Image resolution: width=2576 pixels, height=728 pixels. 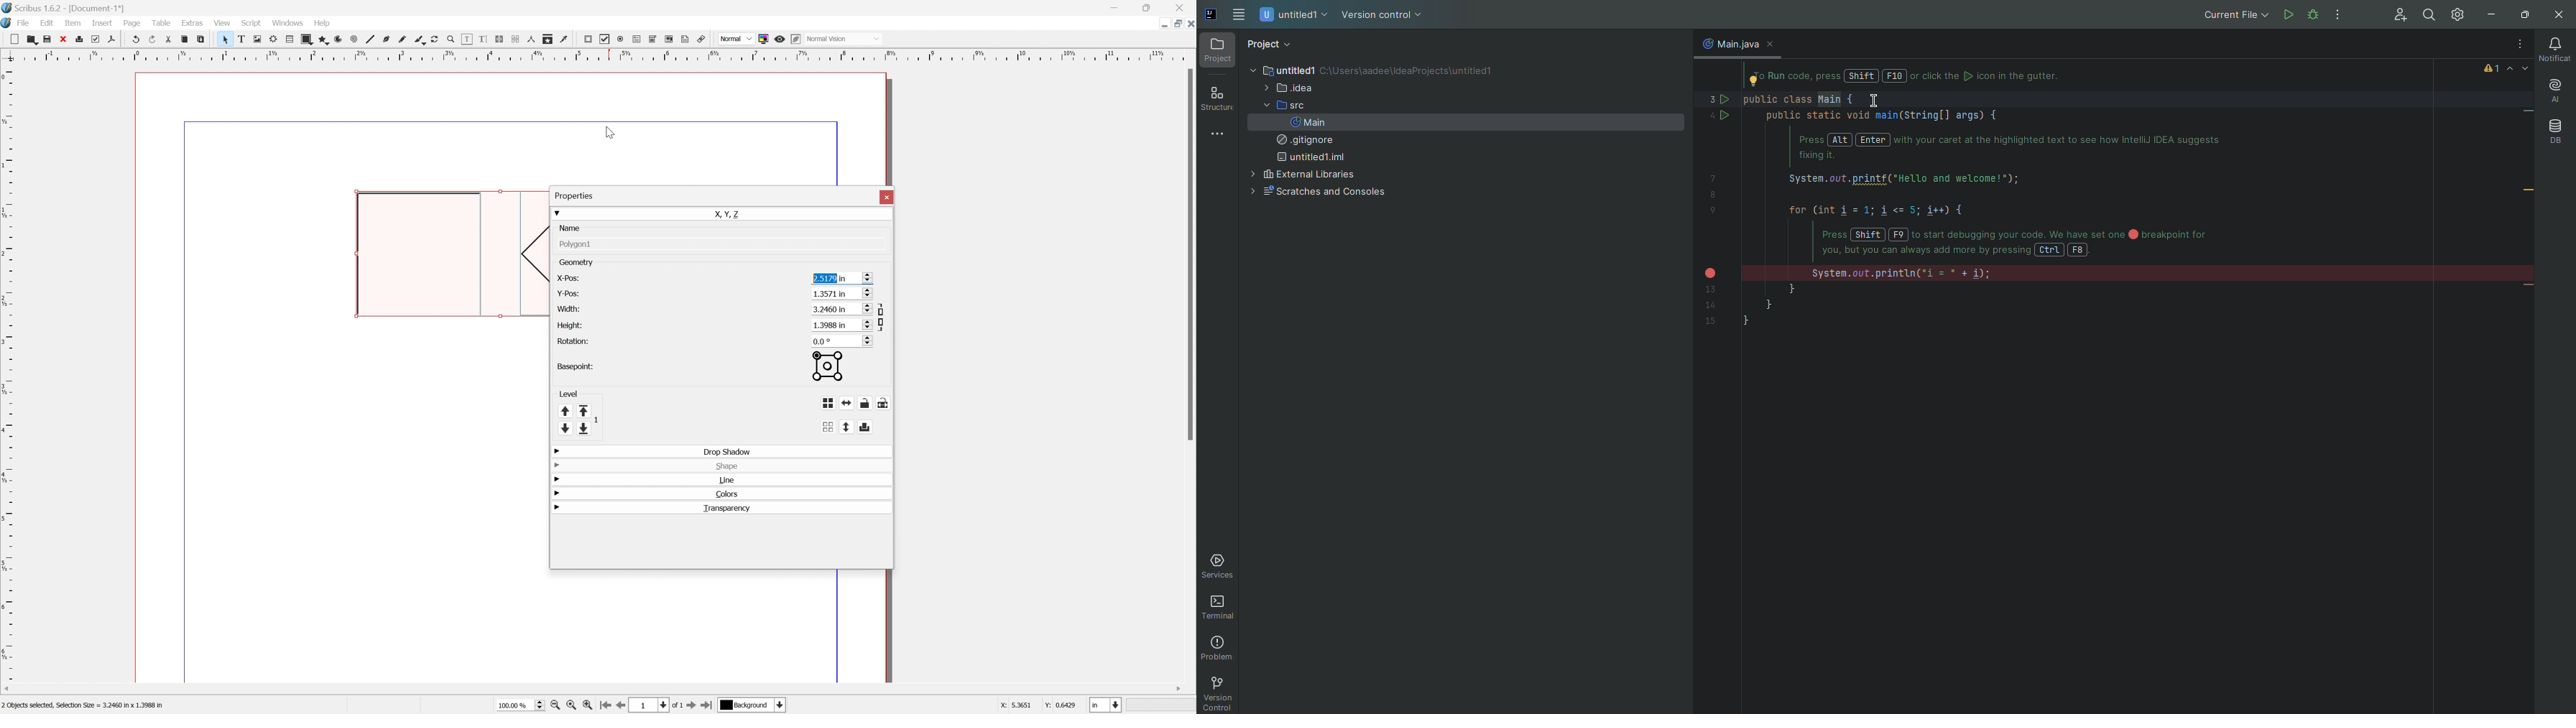 I want to click on unlink text frames, so click(x=514, y=39).